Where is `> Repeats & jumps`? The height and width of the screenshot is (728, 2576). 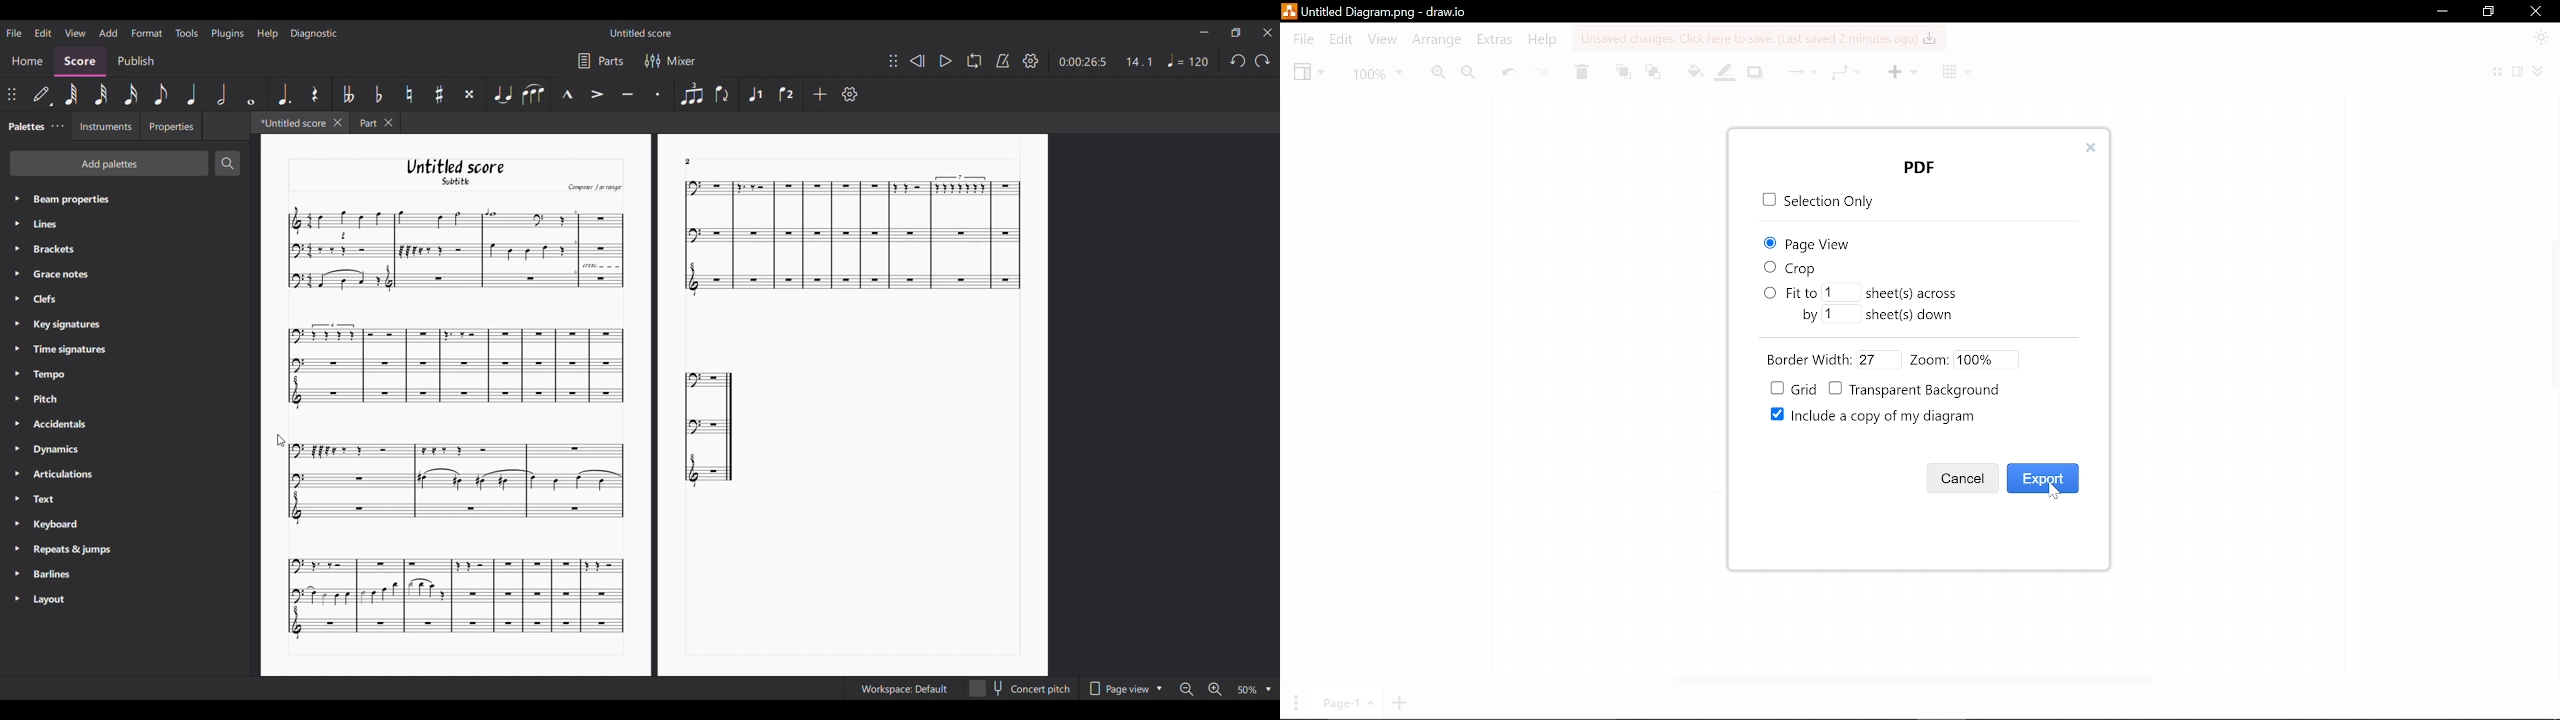 > Repeats & jumps is located at coordinates (65, 550).